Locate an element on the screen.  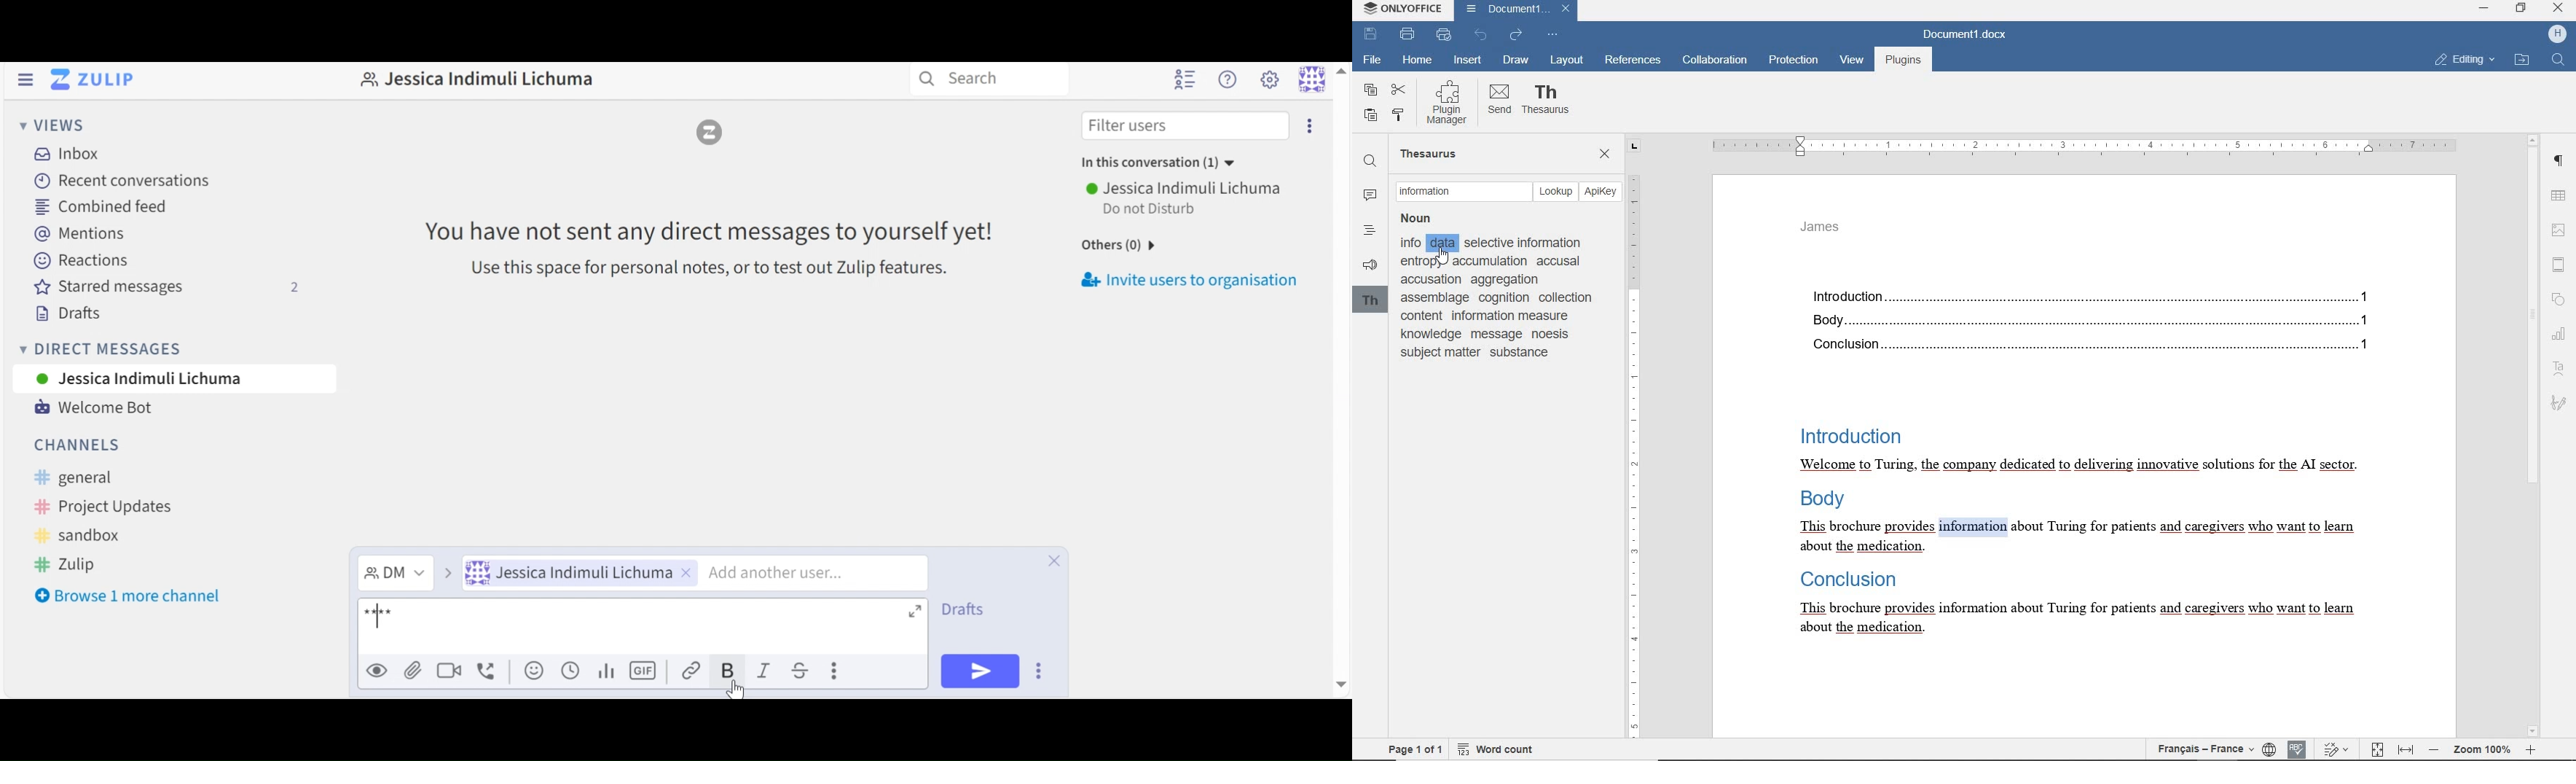
RESTORE DOWN is located at coordinates (2522, 8).